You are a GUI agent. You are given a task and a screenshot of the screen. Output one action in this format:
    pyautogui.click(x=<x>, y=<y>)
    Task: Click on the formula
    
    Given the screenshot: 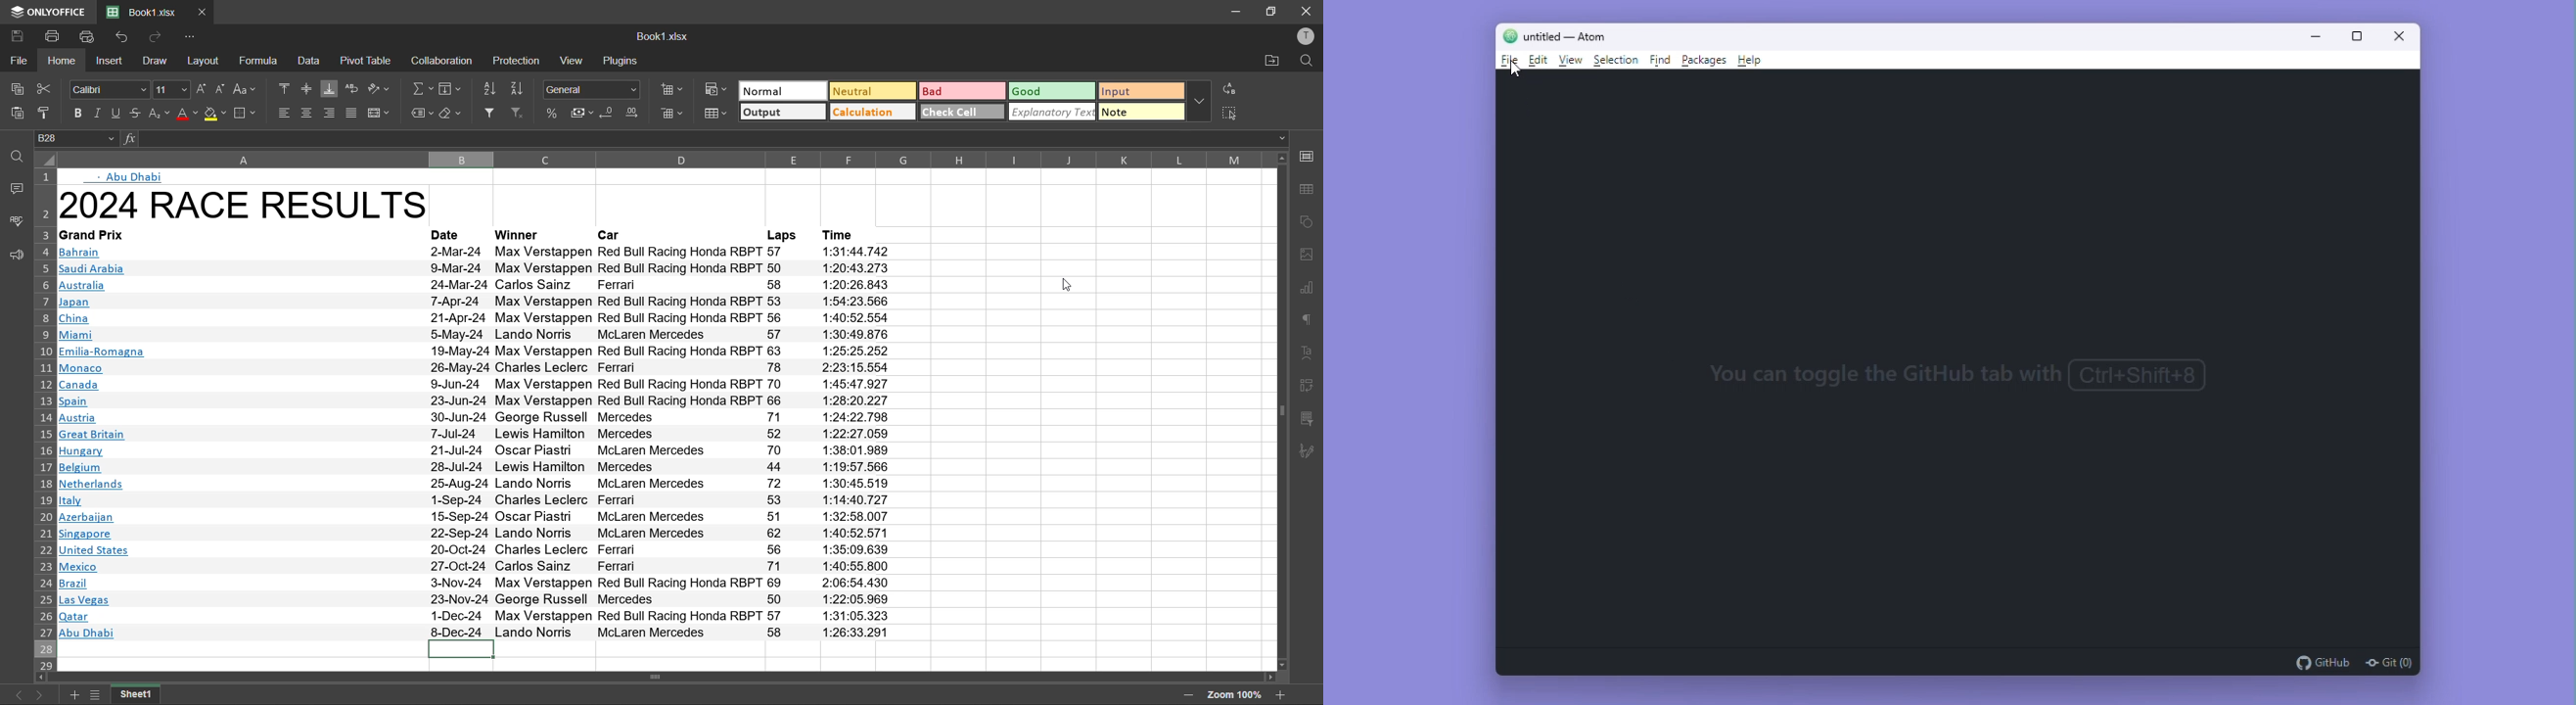 What is the action you would take?
    pyautogui.click(x=259, y=61)
    